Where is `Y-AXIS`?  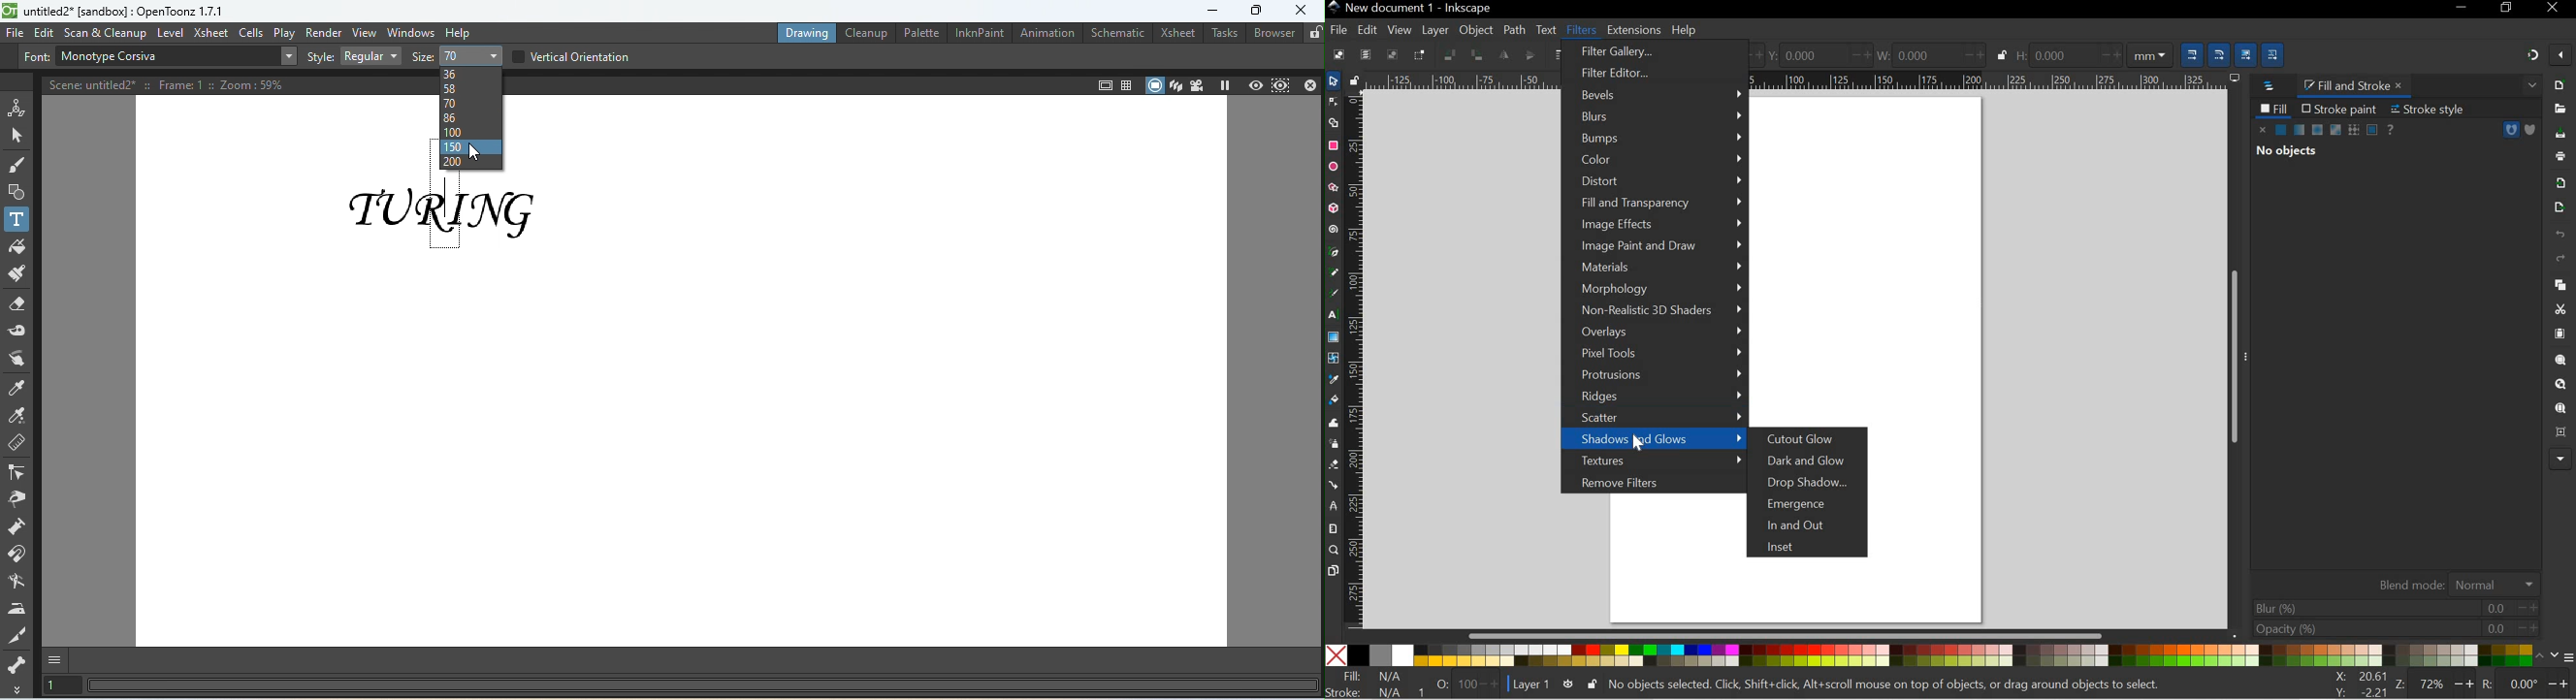
Y-AXIS is located at coordinates (1815, 54).